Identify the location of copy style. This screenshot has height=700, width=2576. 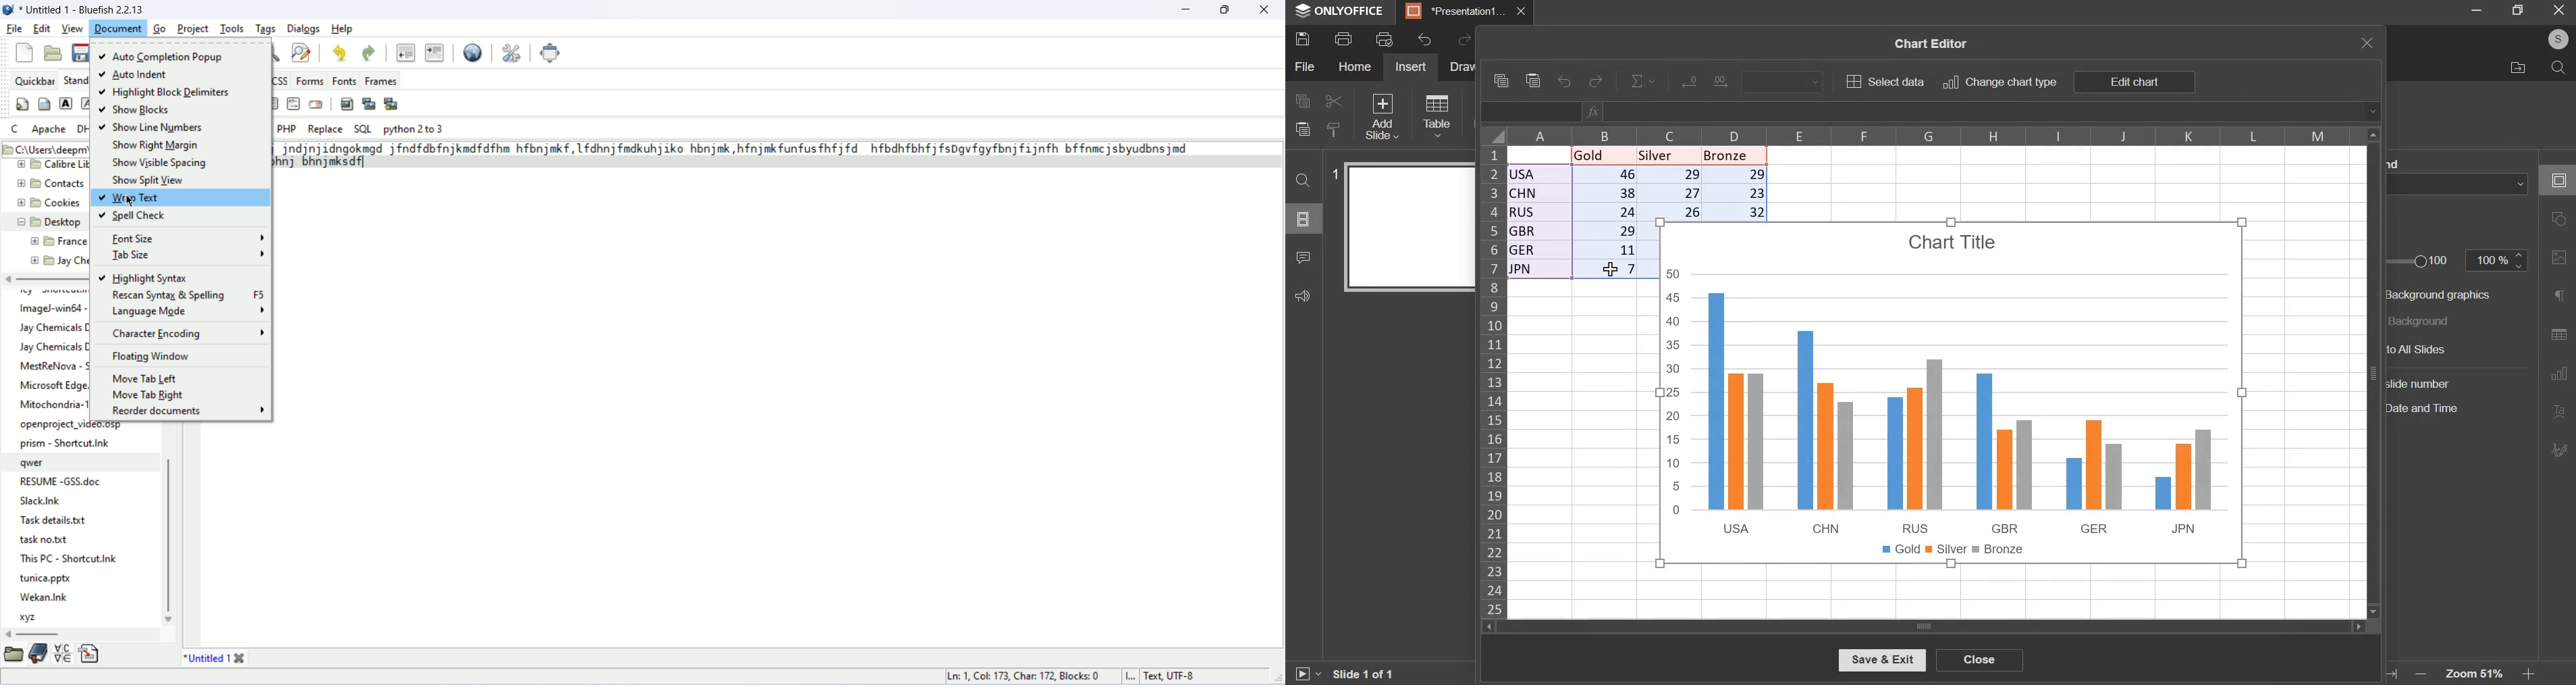
(1334, 128).